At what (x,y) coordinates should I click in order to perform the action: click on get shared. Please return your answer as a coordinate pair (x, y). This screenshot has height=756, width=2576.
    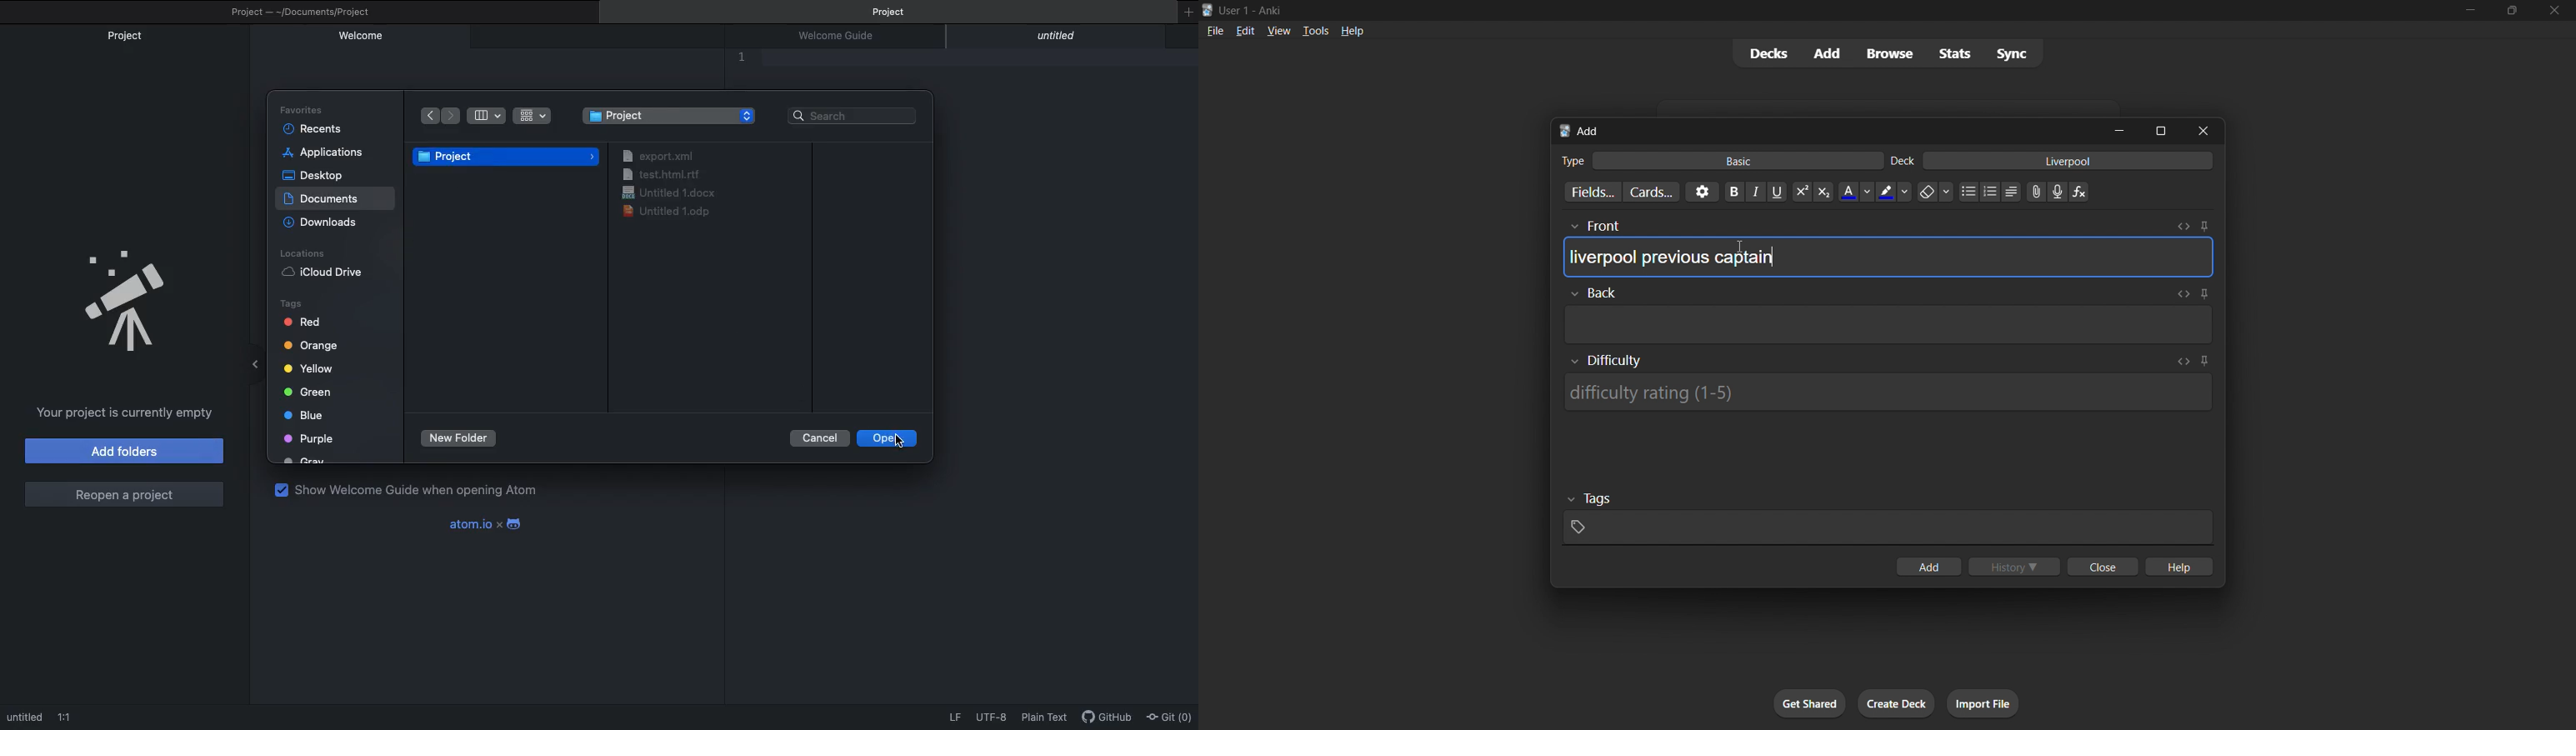
    Looking at the image, I should click on (1811, 704).